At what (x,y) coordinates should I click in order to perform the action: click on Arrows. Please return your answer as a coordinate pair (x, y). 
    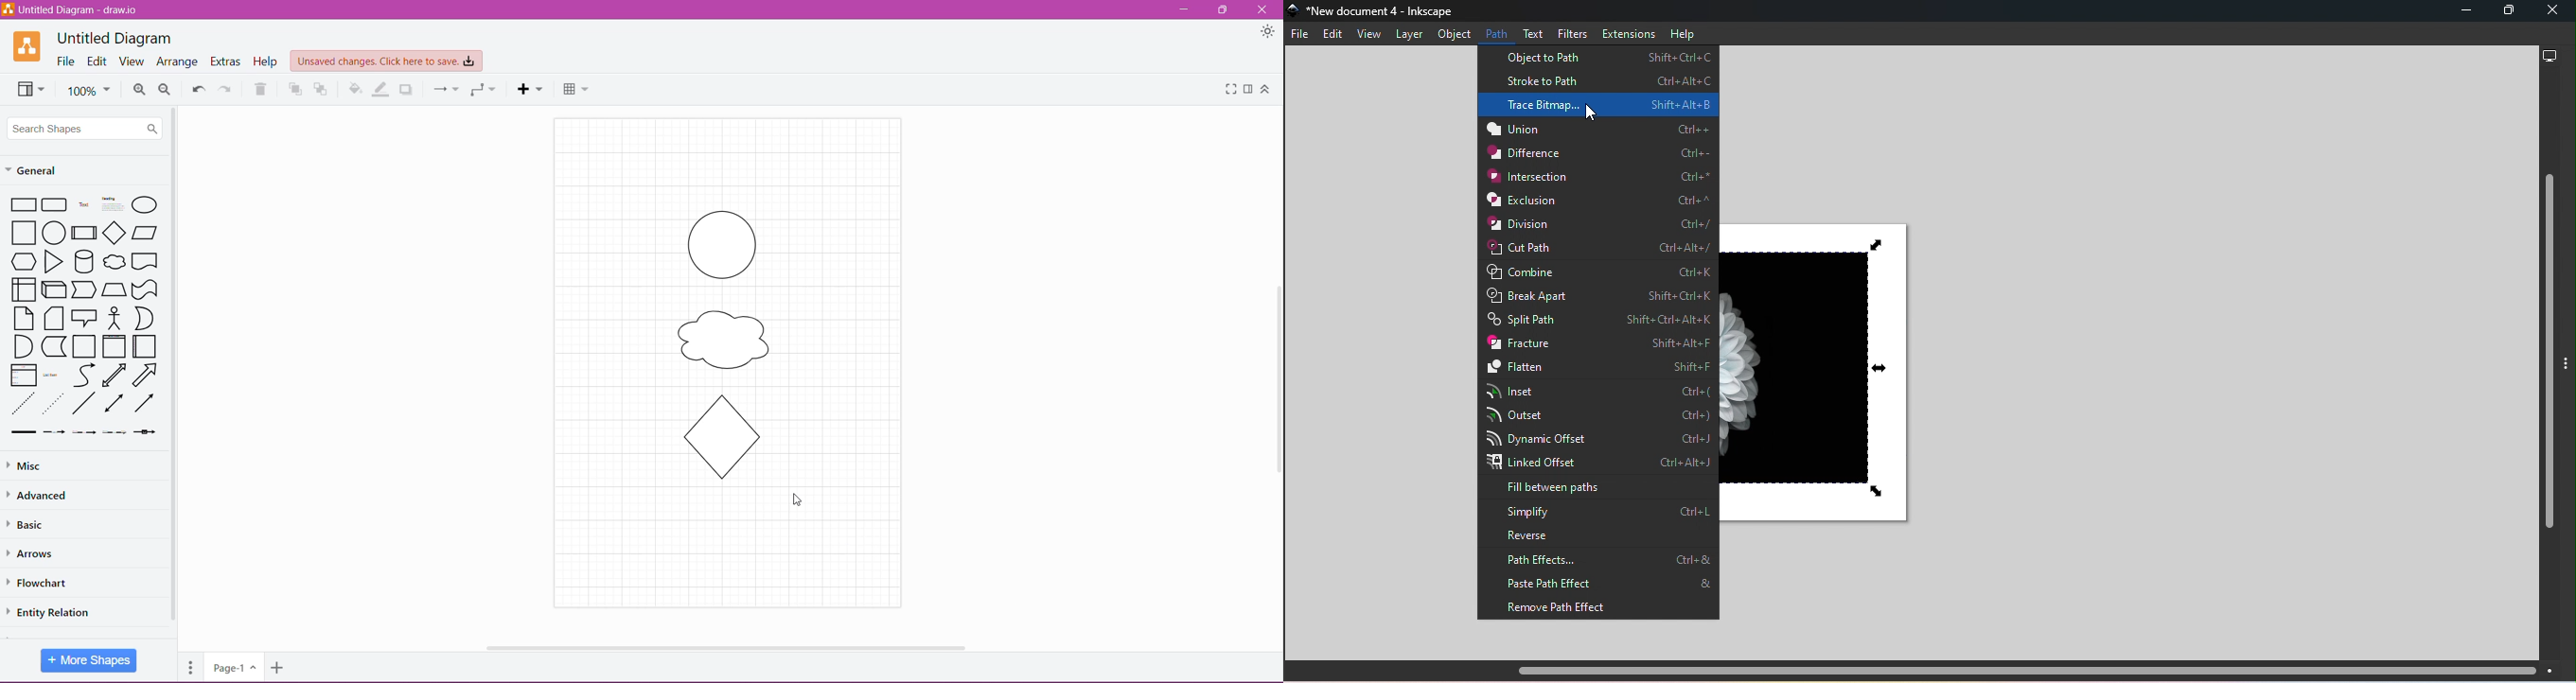
    Looking at the image, I should click on (35, 553).